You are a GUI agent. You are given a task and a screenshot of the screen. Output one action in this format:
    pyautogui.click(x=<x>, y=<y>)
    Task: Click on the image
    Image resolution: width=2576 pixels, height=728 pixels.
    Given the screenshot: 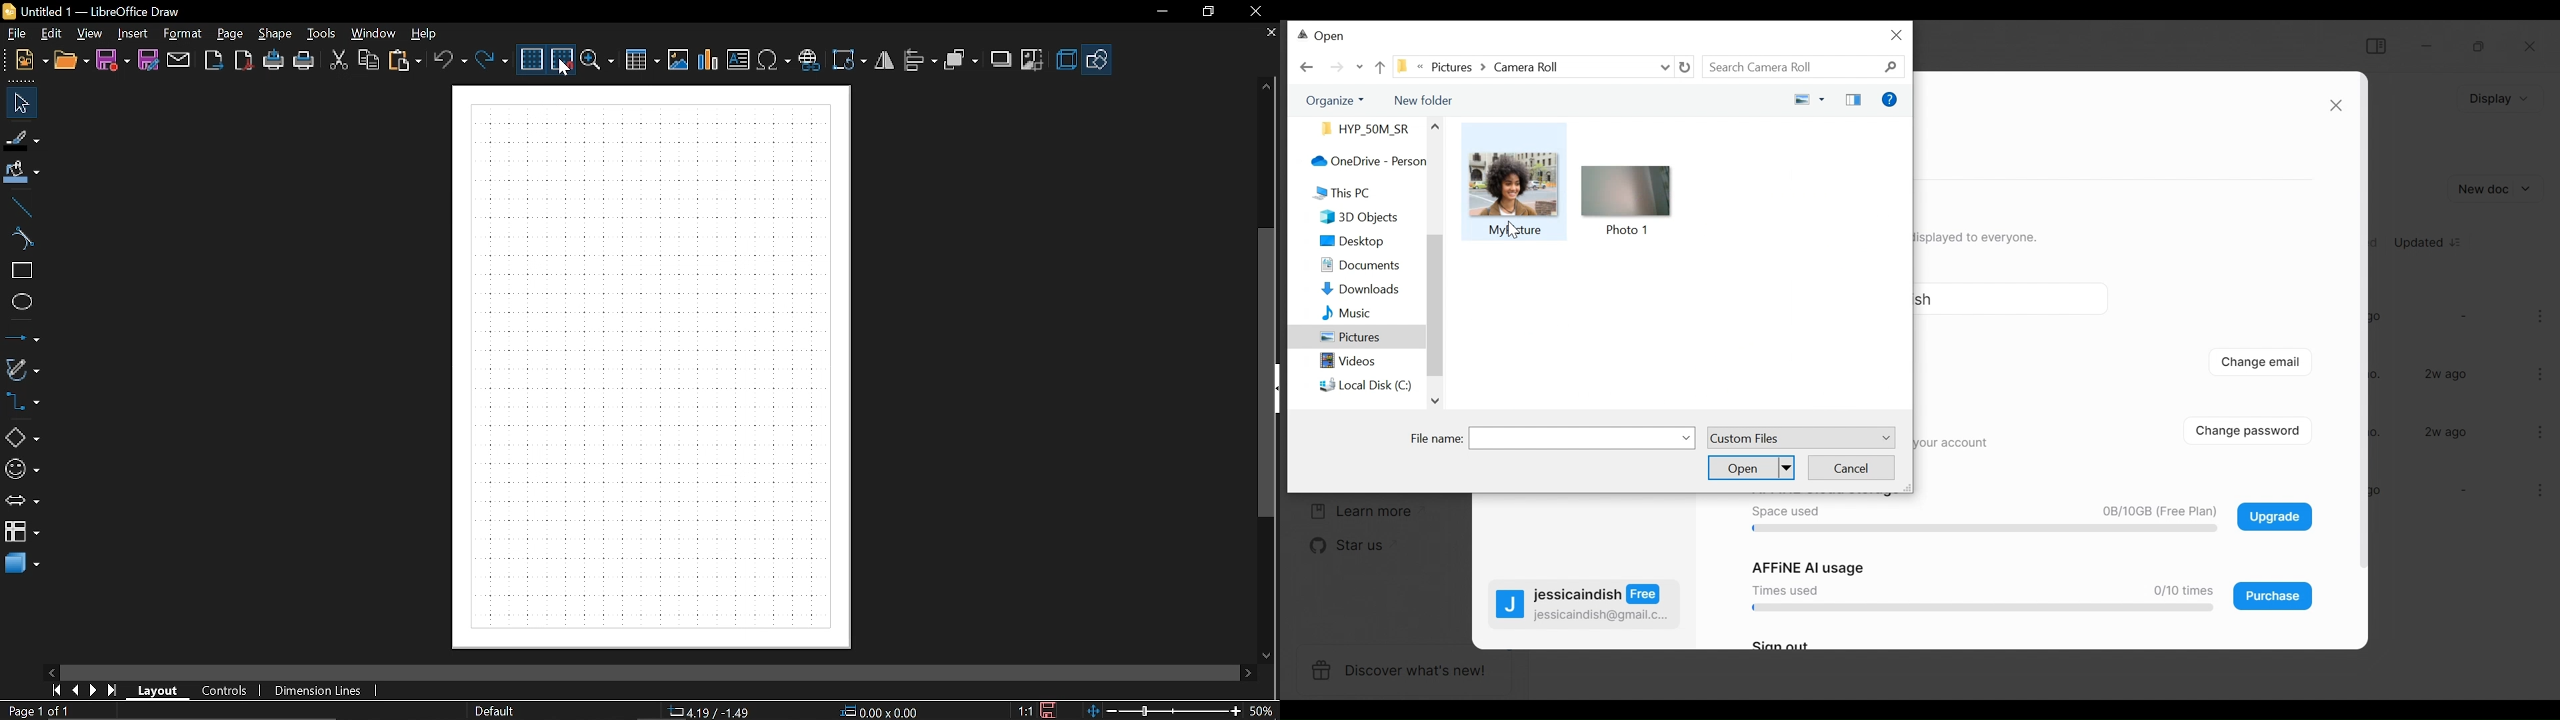 What is the action you would take?
    pyautogui.click(x=678, y=59)
    